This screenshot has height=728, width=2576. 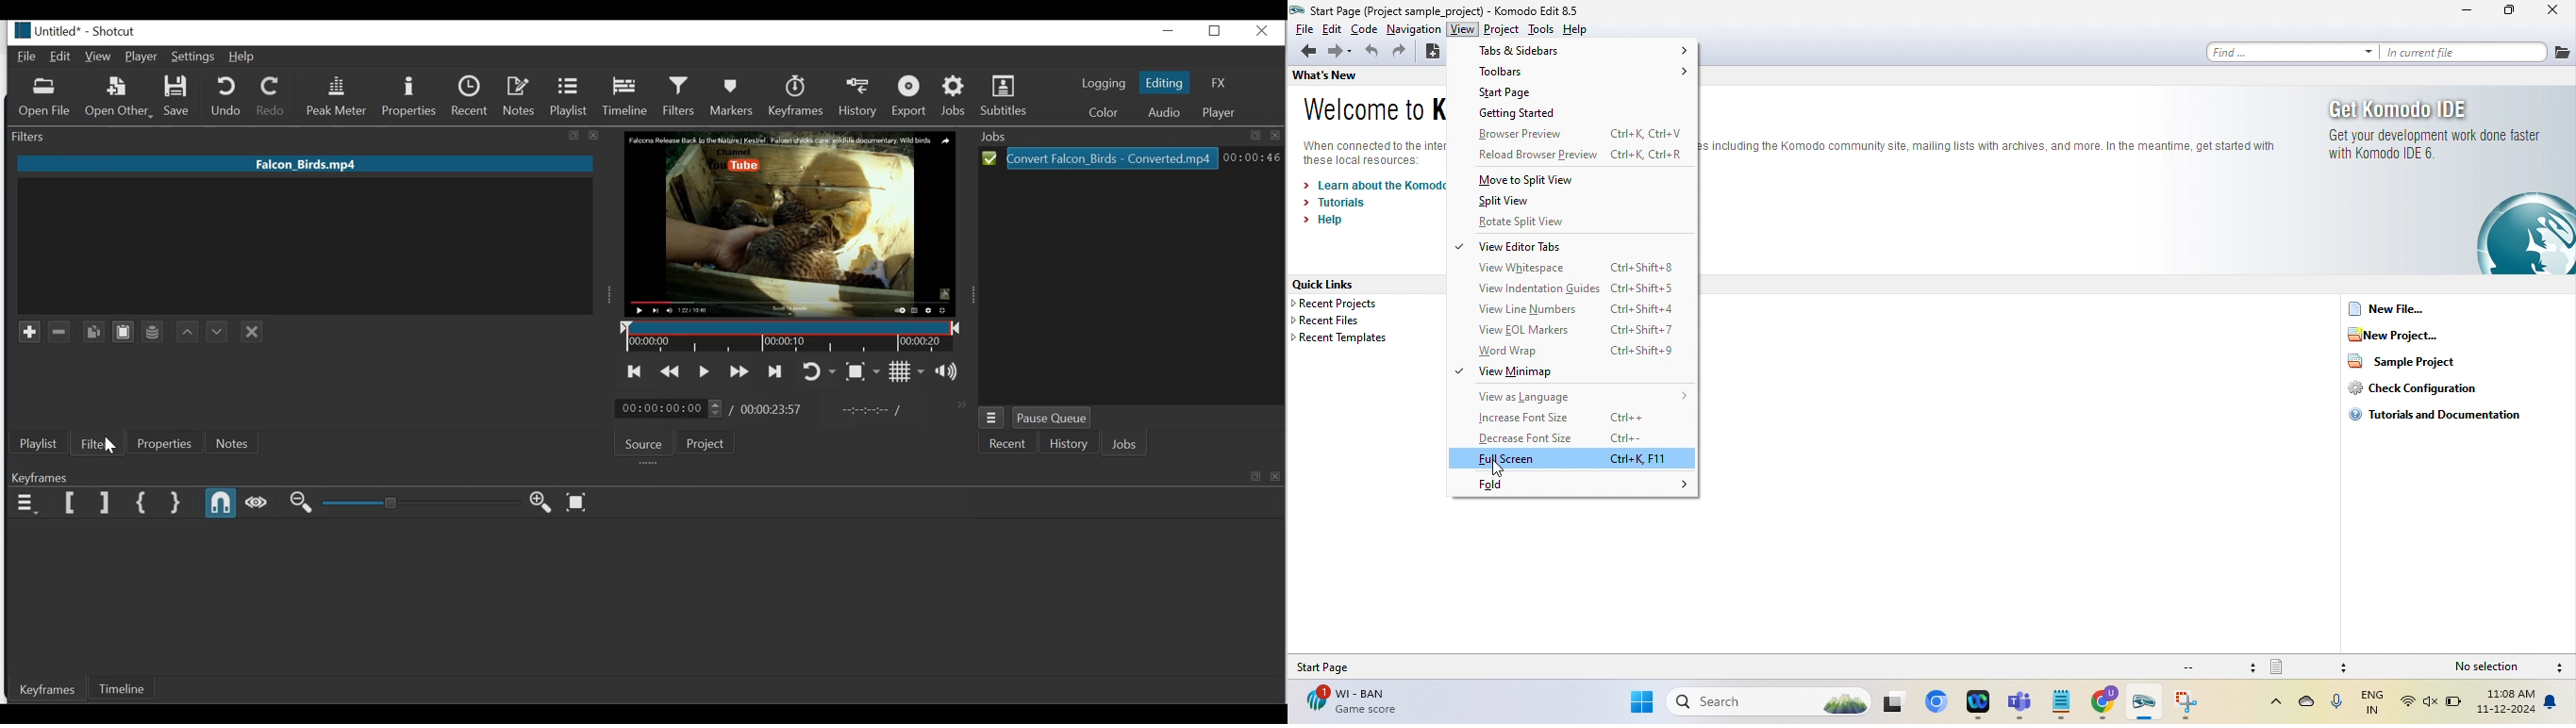 I want to click on Subtitles, so click(x=1004, y=95).